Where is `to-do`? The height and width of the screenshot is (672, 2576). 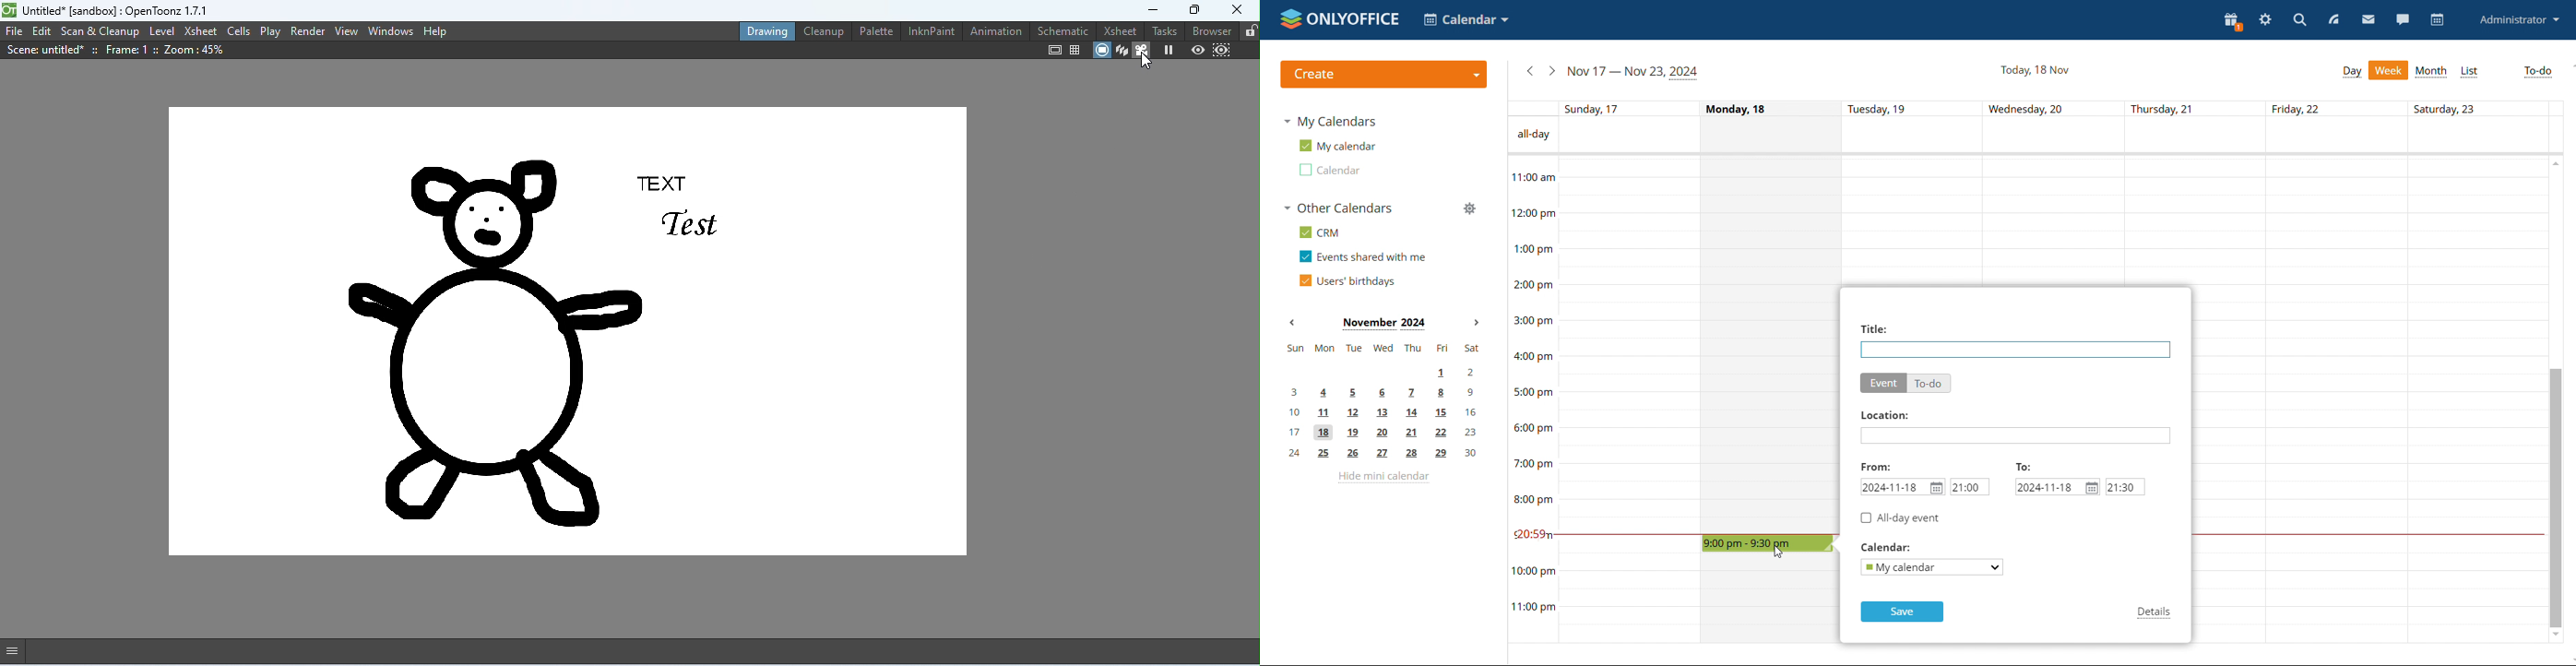
to-do is located at coordinates (2539, 72).